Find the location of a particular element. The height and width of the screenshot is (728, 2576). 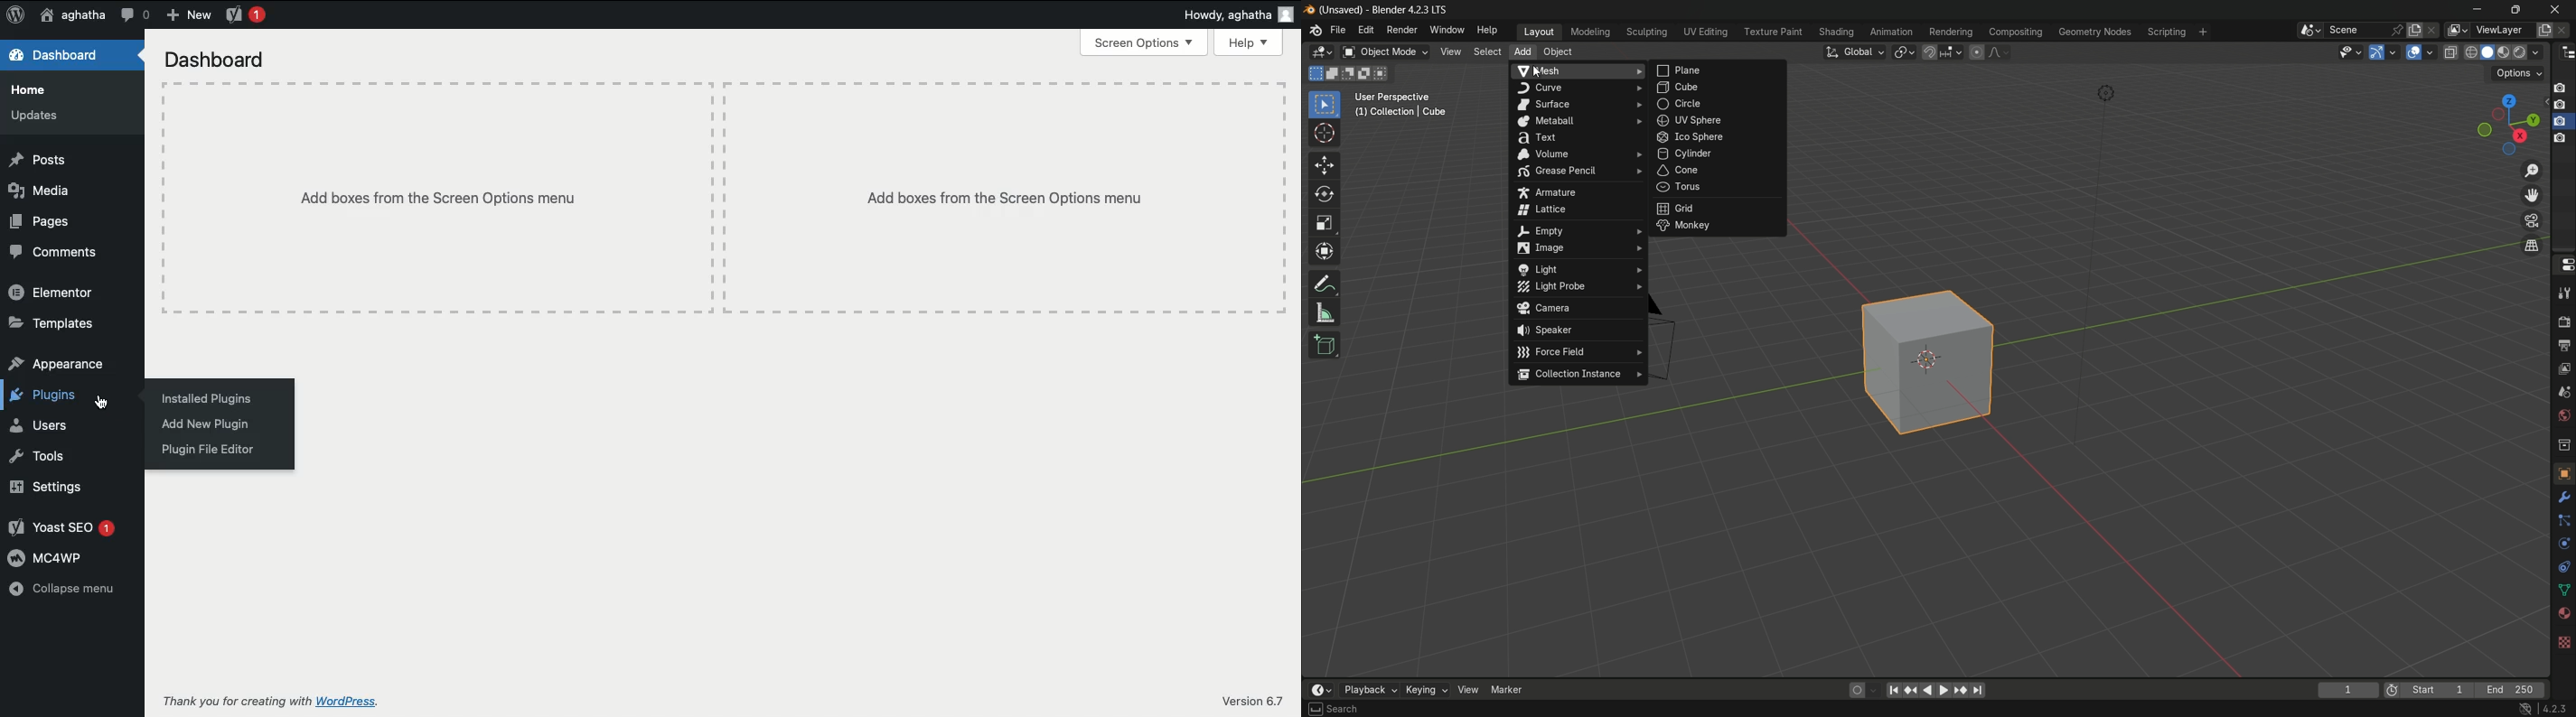

Pages is located at coordinates (40, 220).